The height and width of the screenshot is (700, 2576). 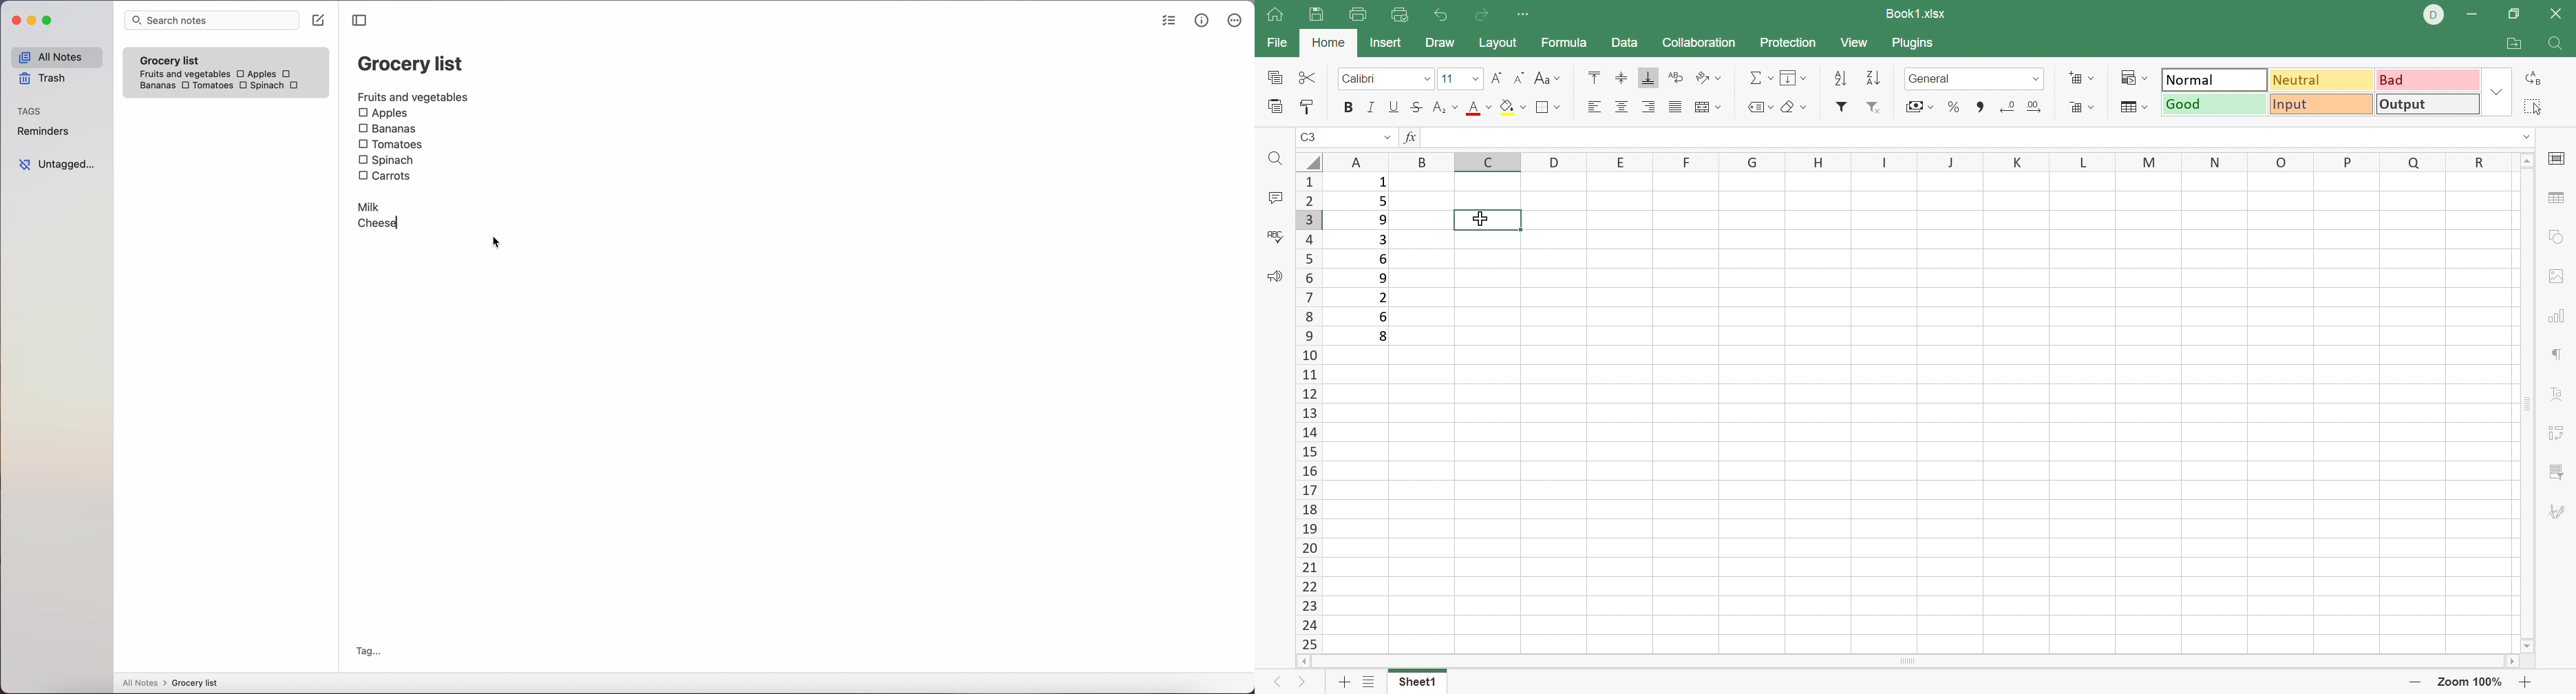 What do you see at coordinates (2555, 354) in the screenshot?
I see `paragraph settings` at bounding box center [2555, 354].